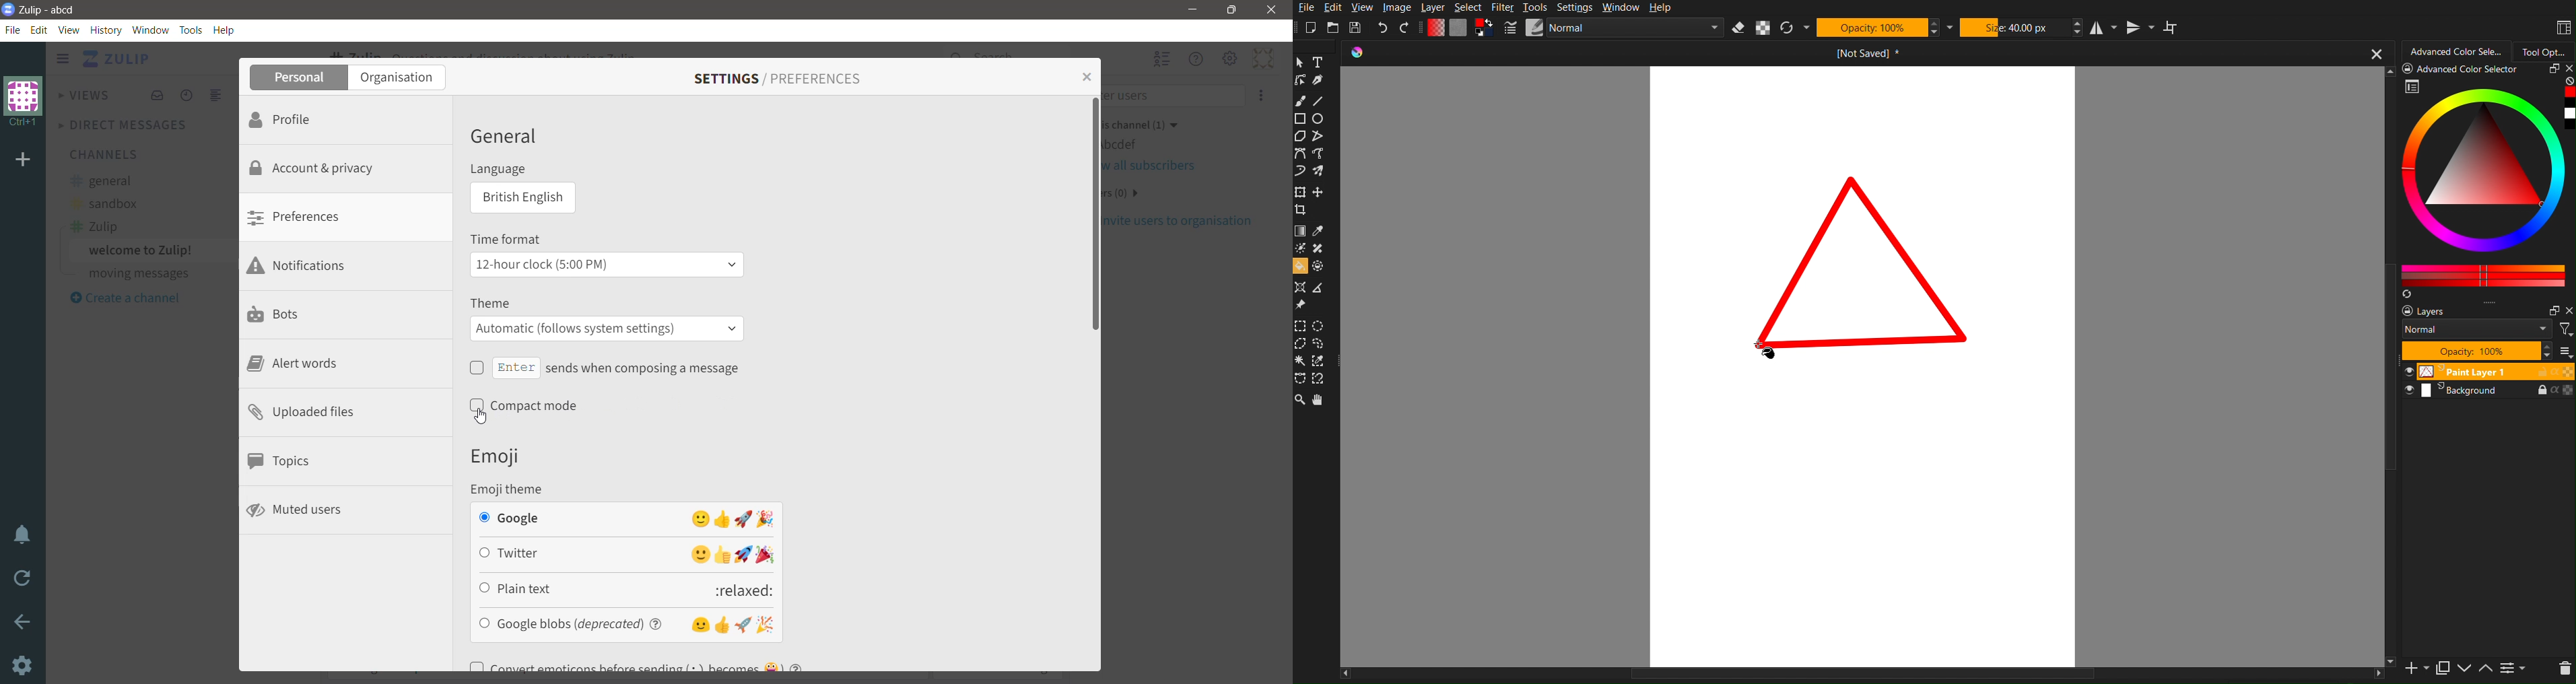  I want to click on 12 - hour clock (5:00PM), so click(605, 265).